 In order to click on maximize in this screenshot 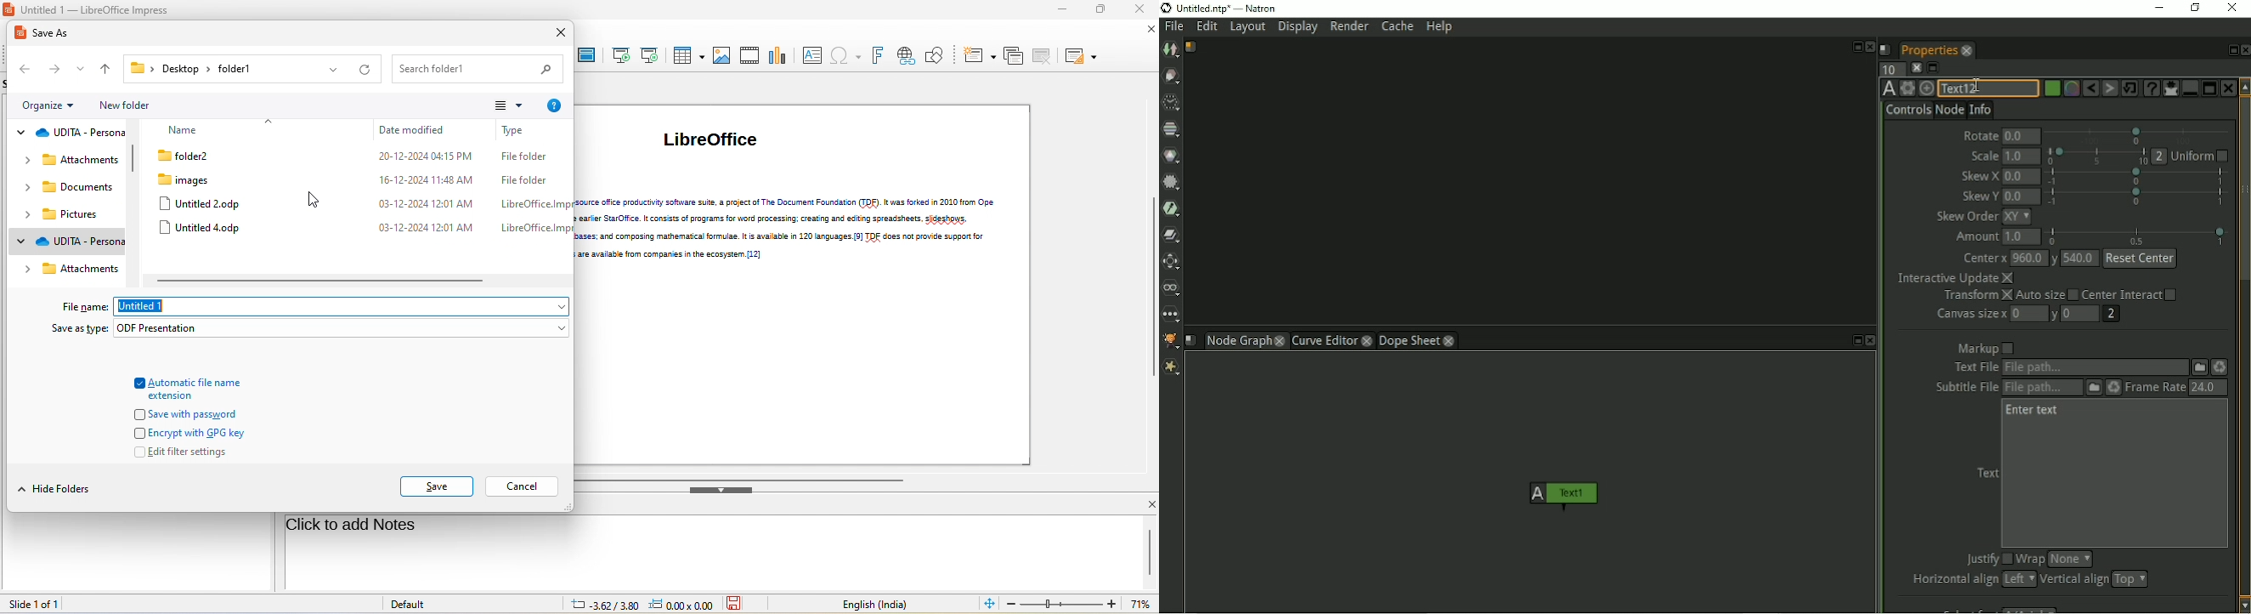, I will do `click(1105, 10)`.